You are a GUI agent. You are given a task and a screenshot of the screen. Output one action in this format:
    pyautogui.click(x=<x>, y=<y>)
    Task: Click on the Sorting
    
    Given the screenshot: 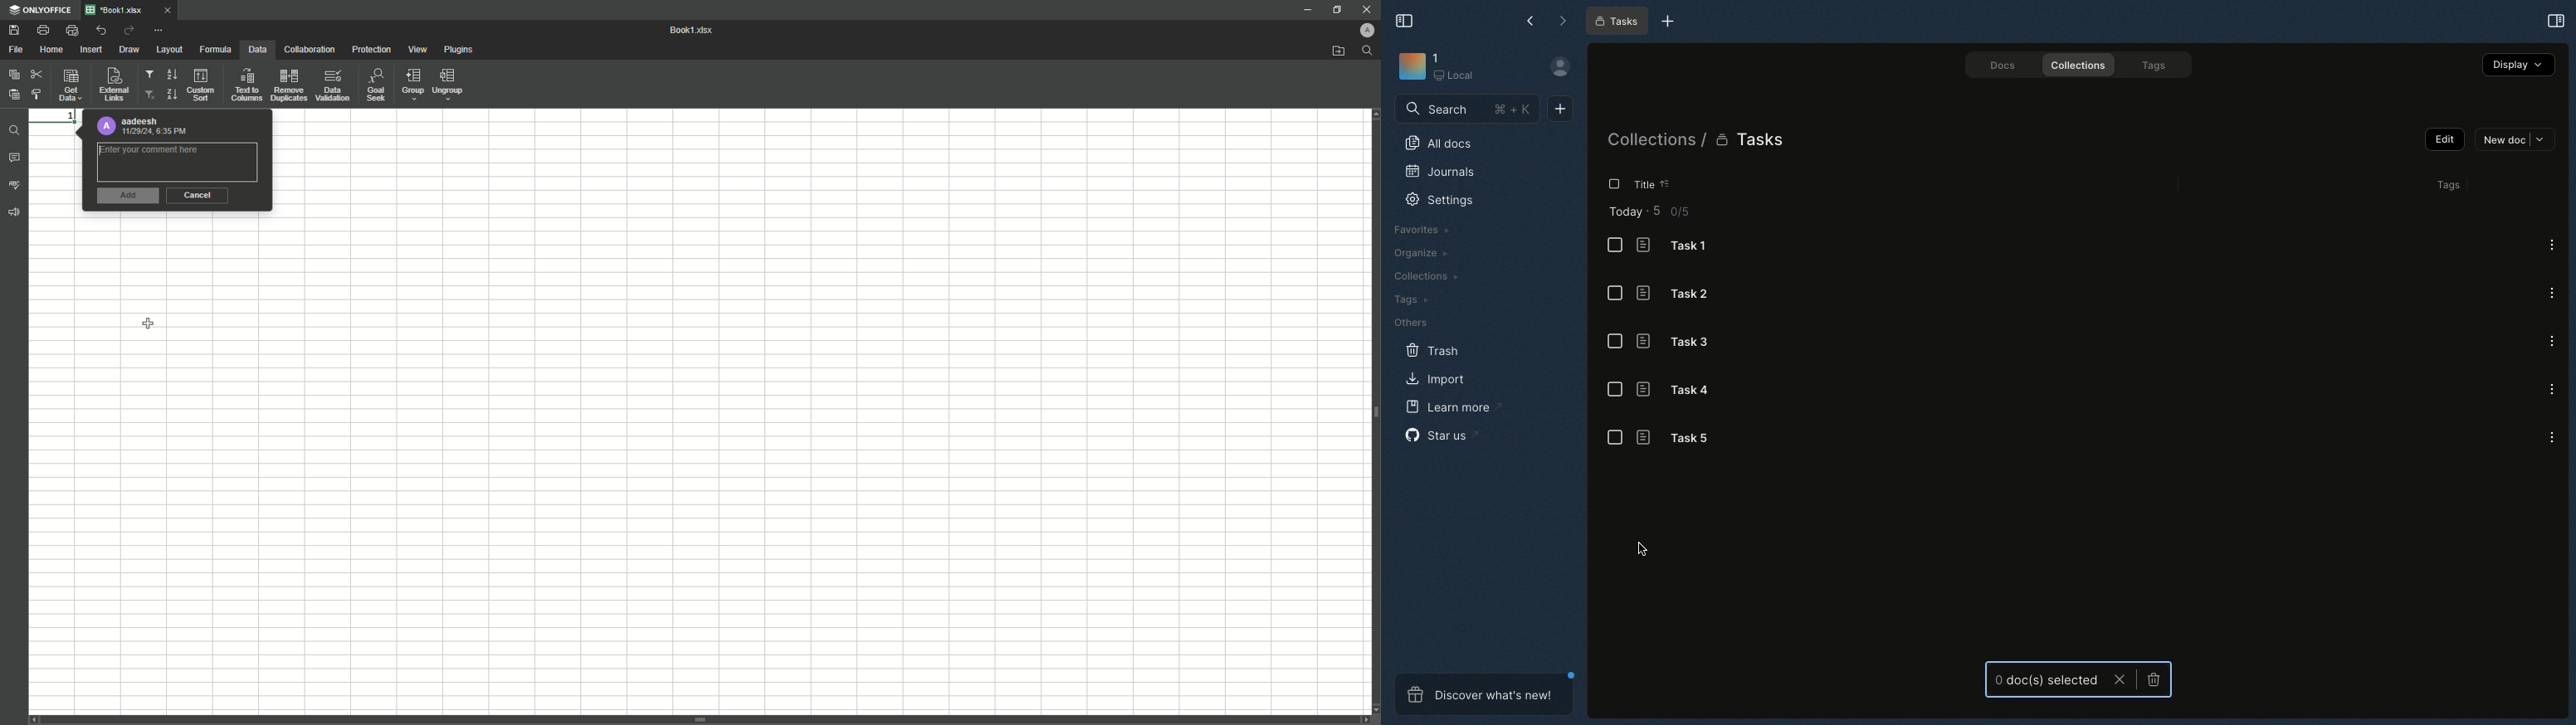 What is the action you would take?
    pyautogui.click(x=1676, y=183)
    